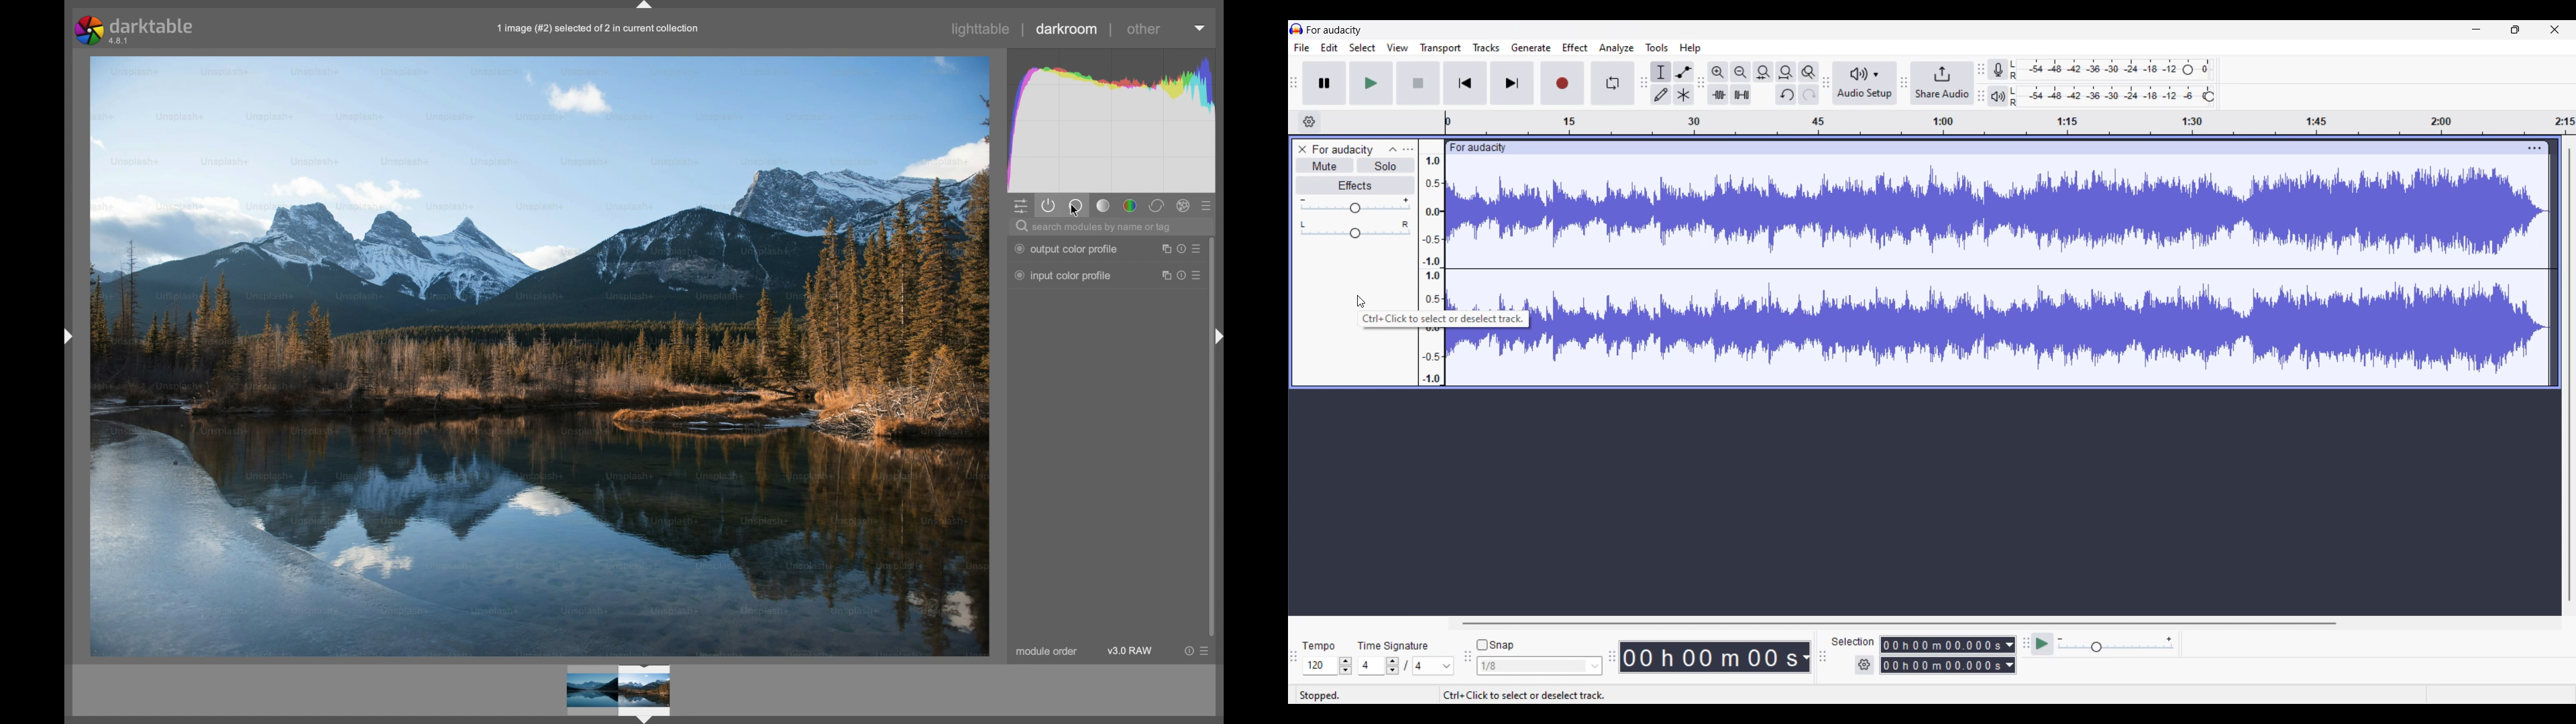 The width and height of the screenshot is (2576, 728). What do you see at coordinates (1111, 119) in the screenshot?
I see `histogram` at bounding box center [1111, 119].